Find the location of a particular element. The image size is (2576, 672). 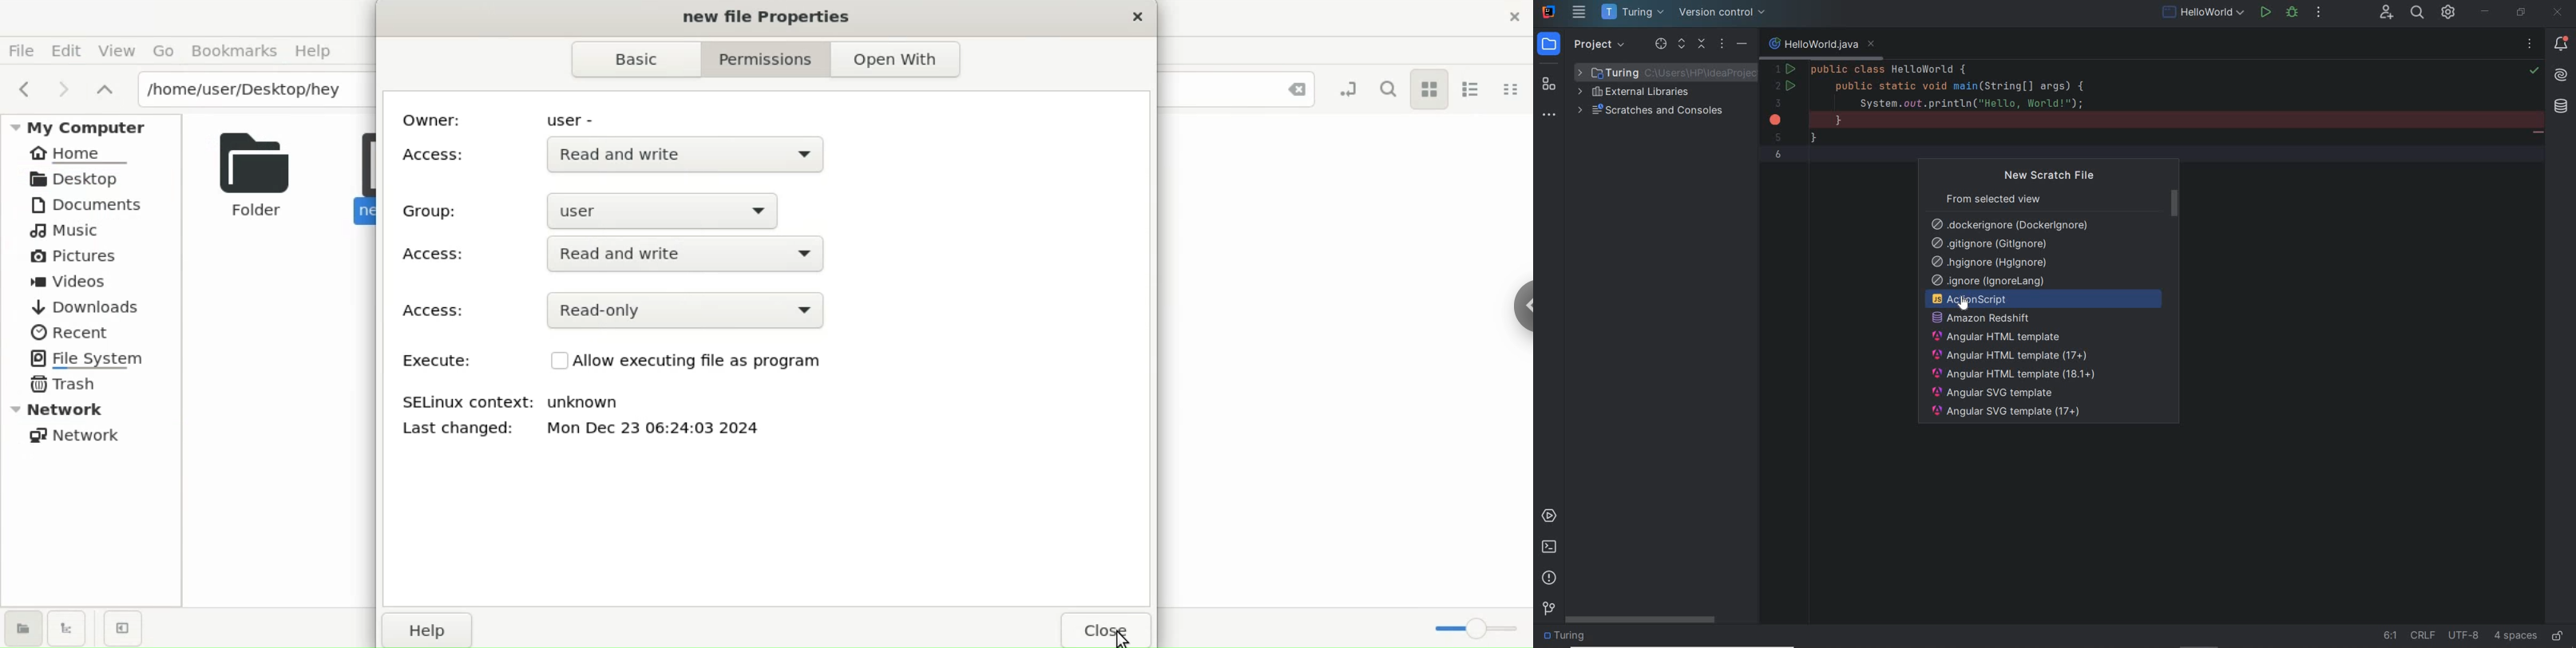

code with me is located at coordinates (2387, 12).